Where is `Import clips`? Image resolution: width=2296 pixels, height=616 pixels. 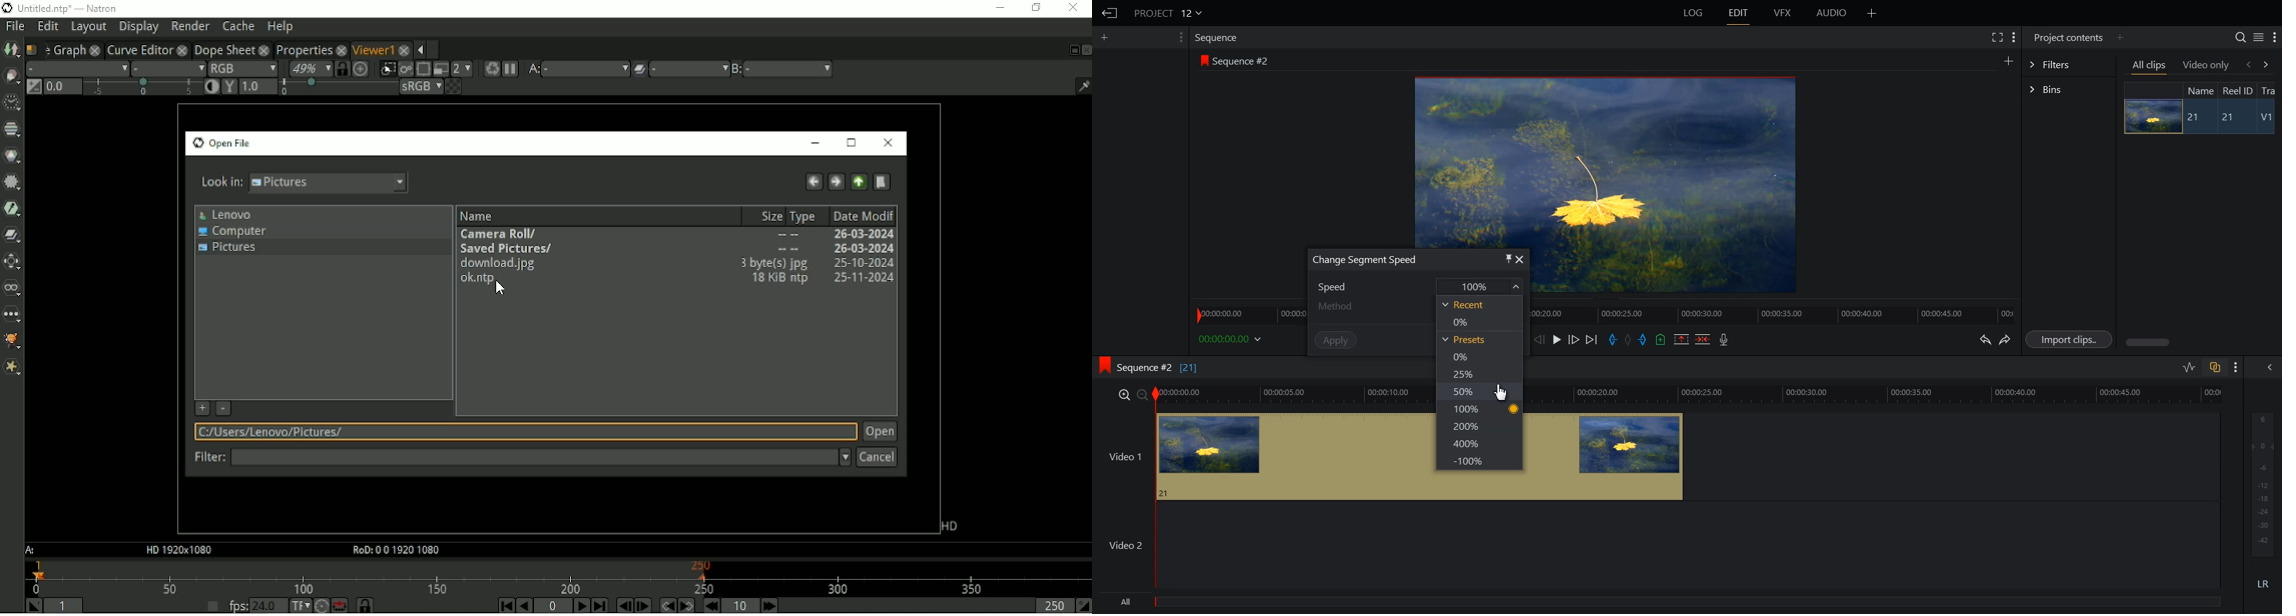
Import clips is located at coordinates (2072, 340).